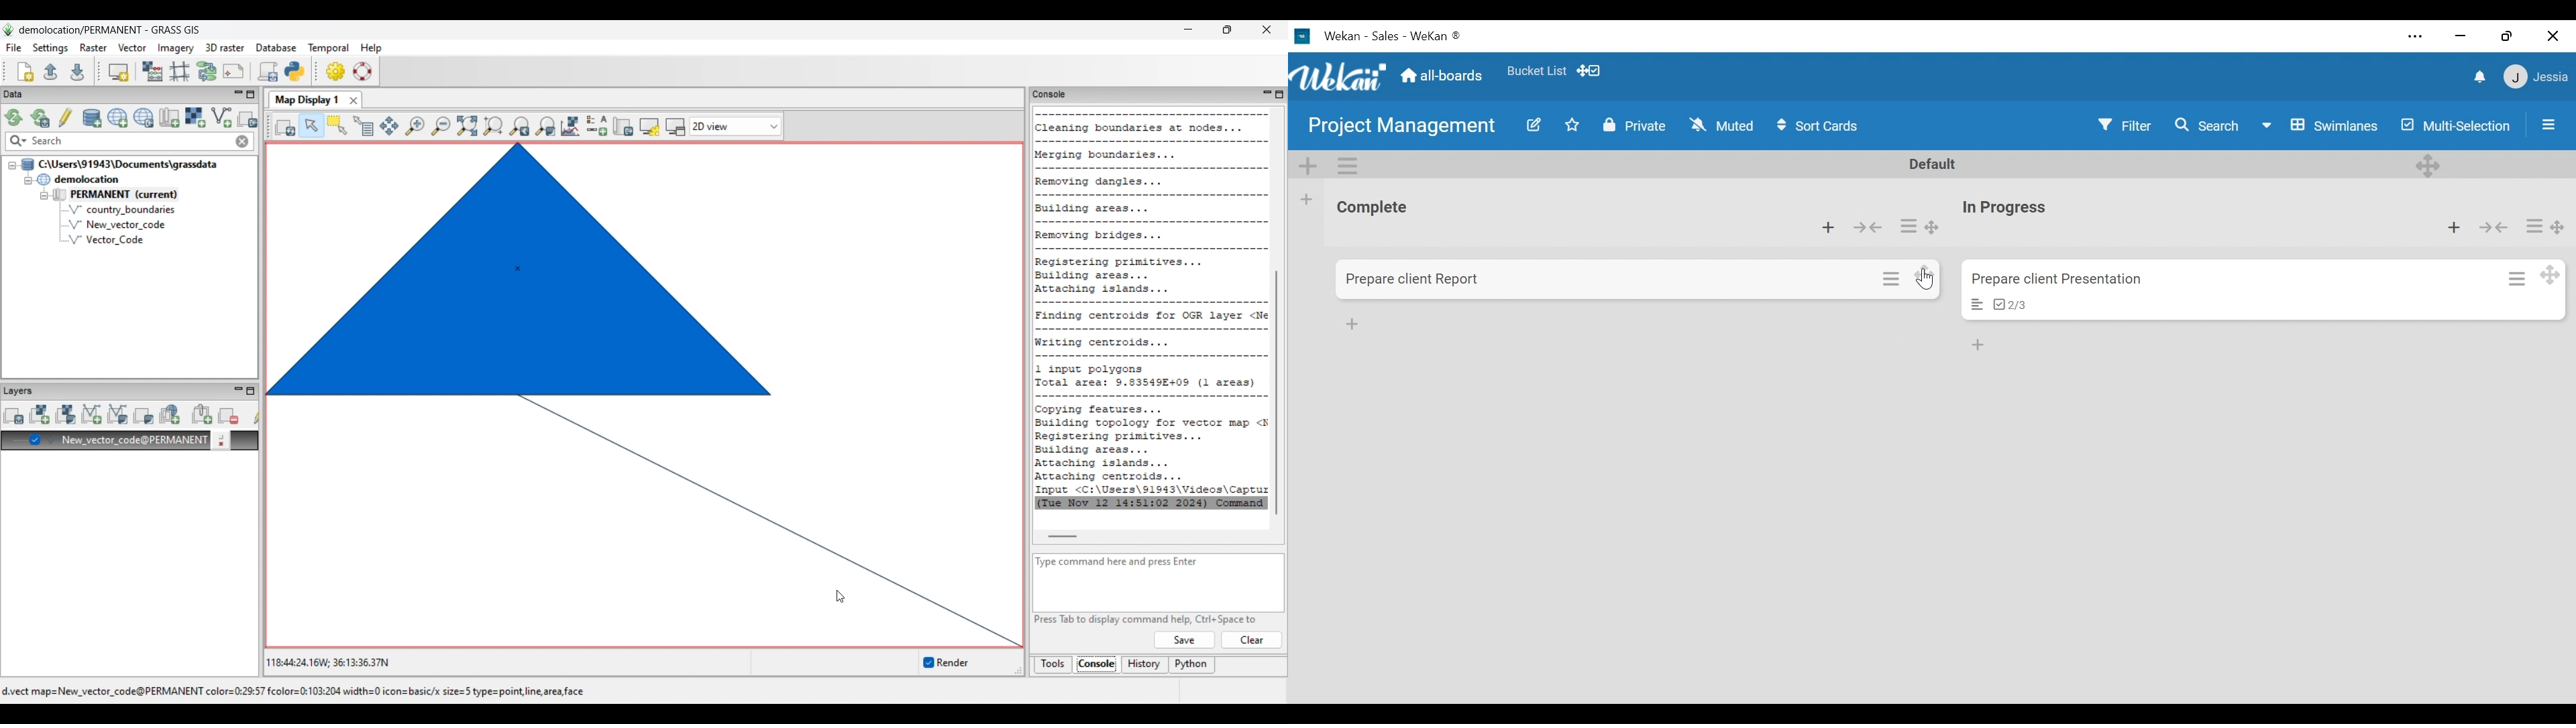  What do you see at coordinates (1354, 324) in the screenshot?
I see `Add card list` at bounding box center [1354, 324].